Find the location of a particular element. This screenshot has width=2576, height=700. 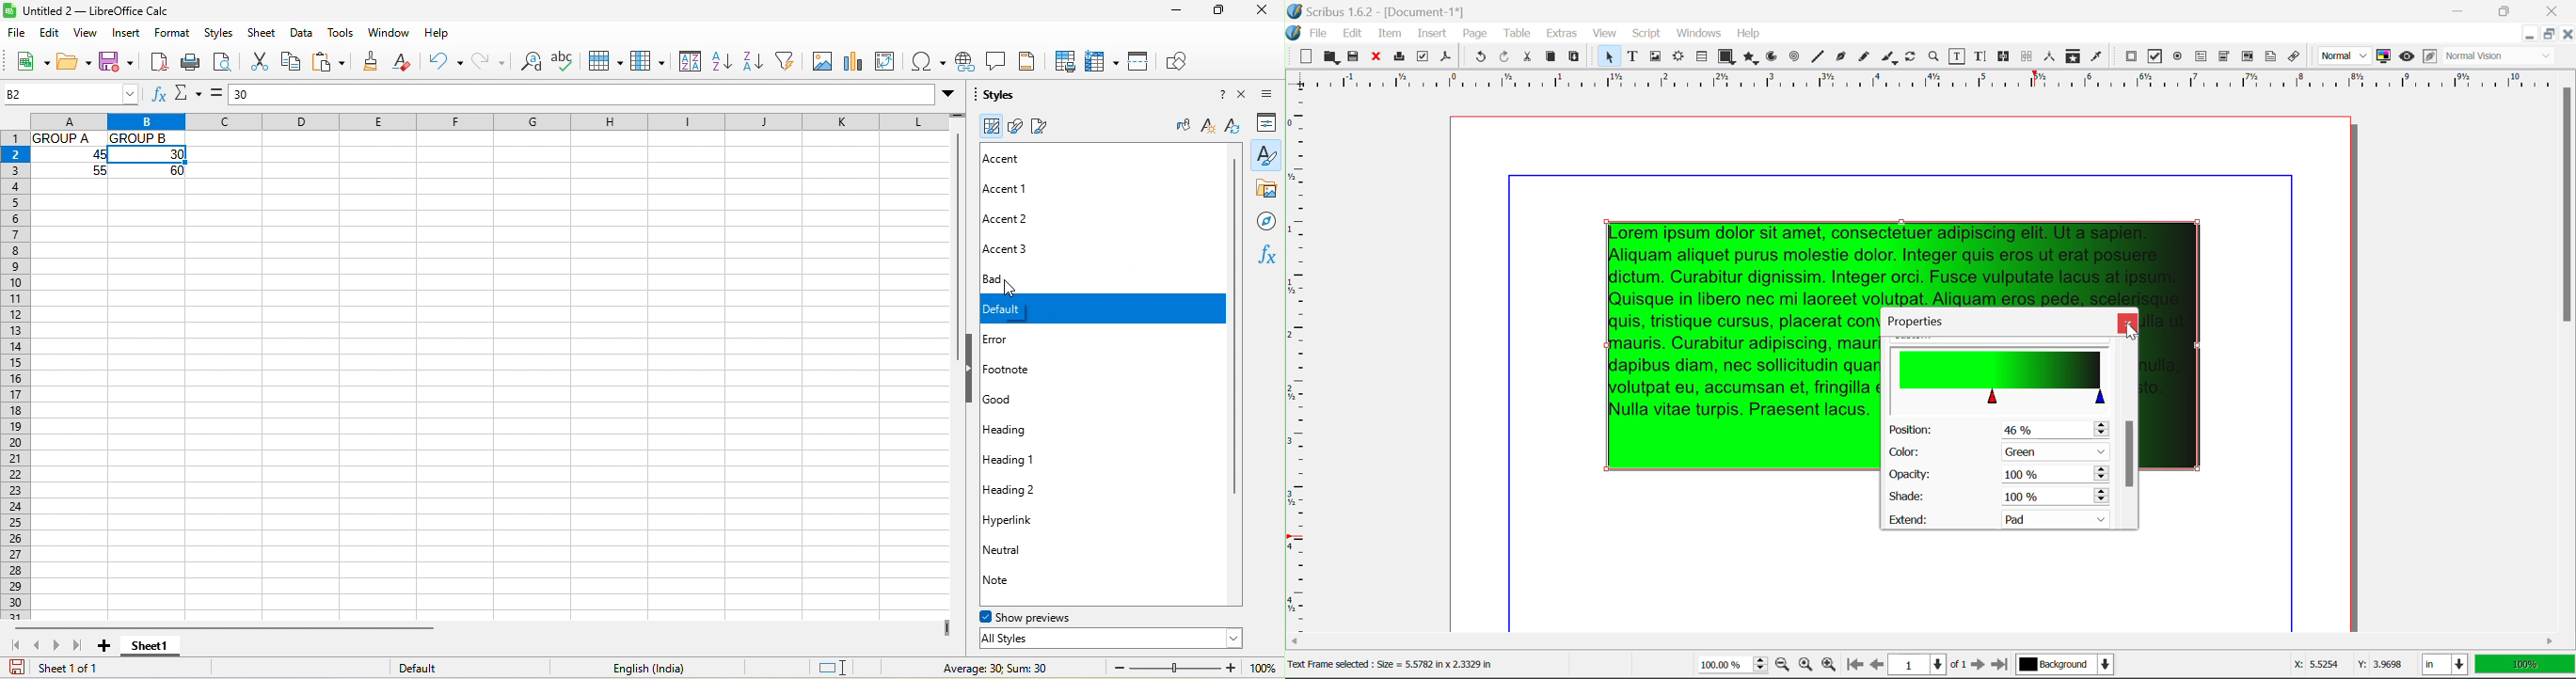

save is located at coordinates (117, 61).